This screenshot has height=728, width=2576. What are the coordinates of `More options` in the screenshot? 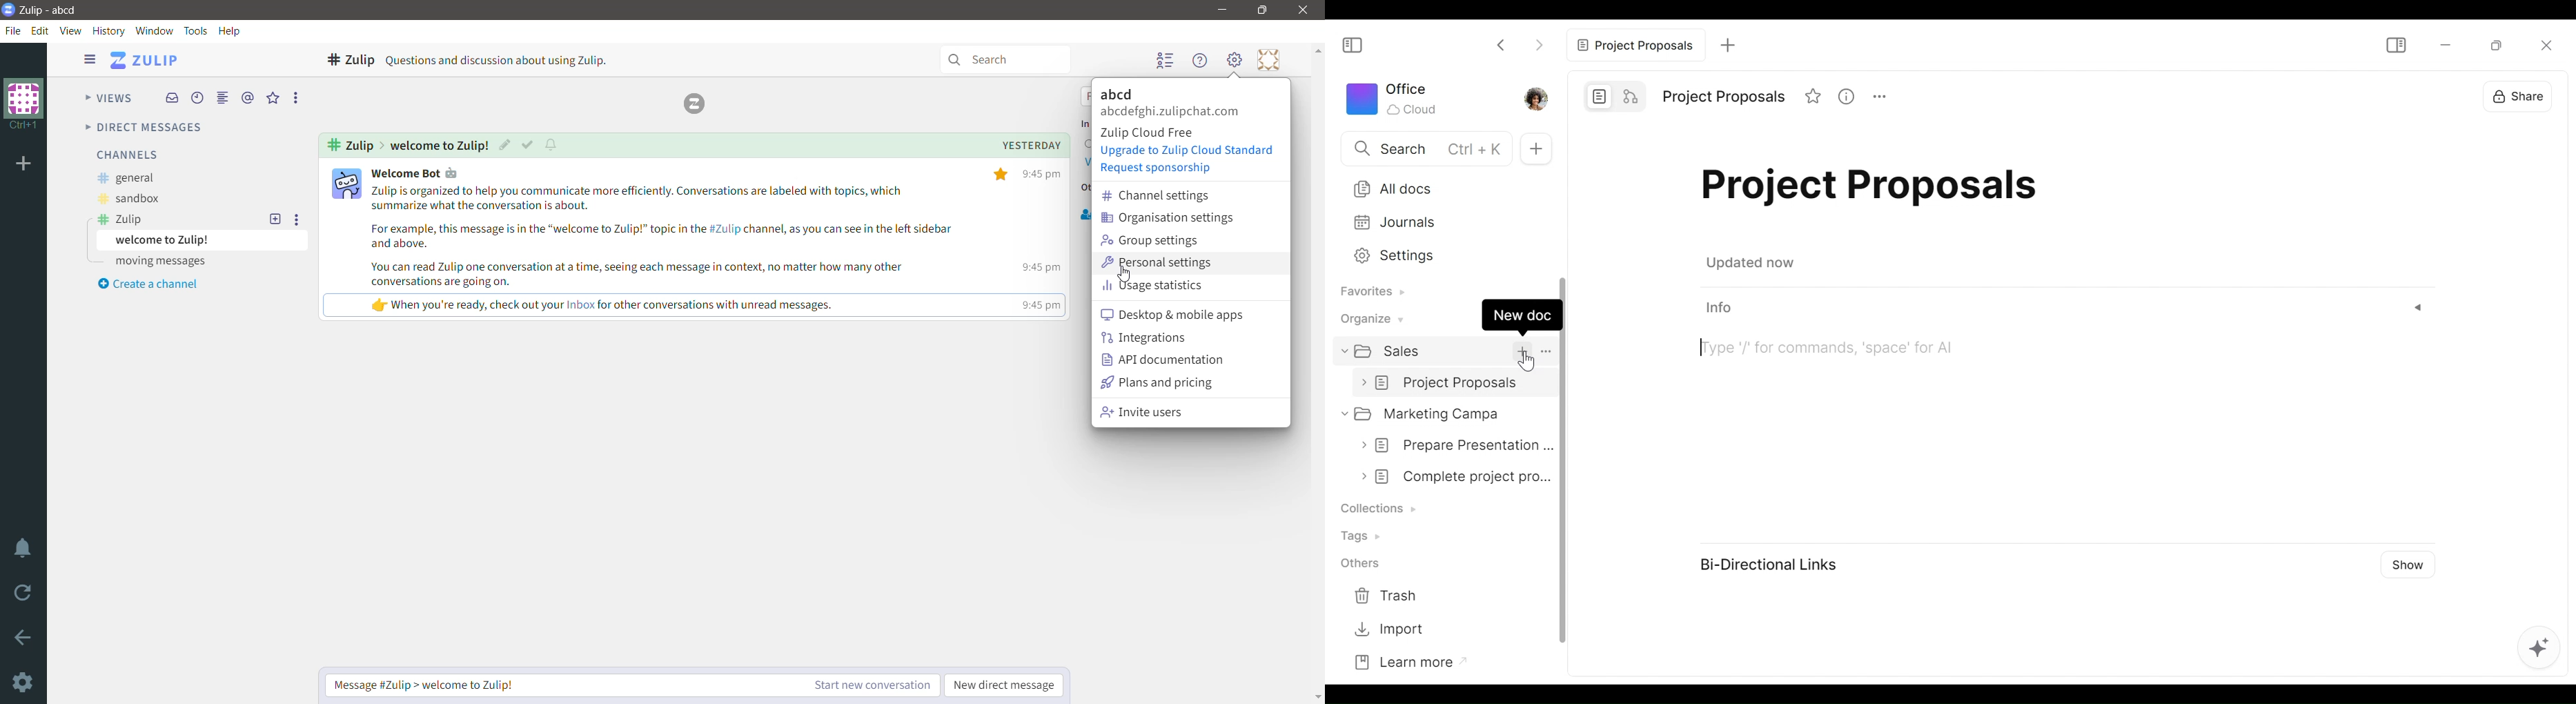 It's located at (297, 219).